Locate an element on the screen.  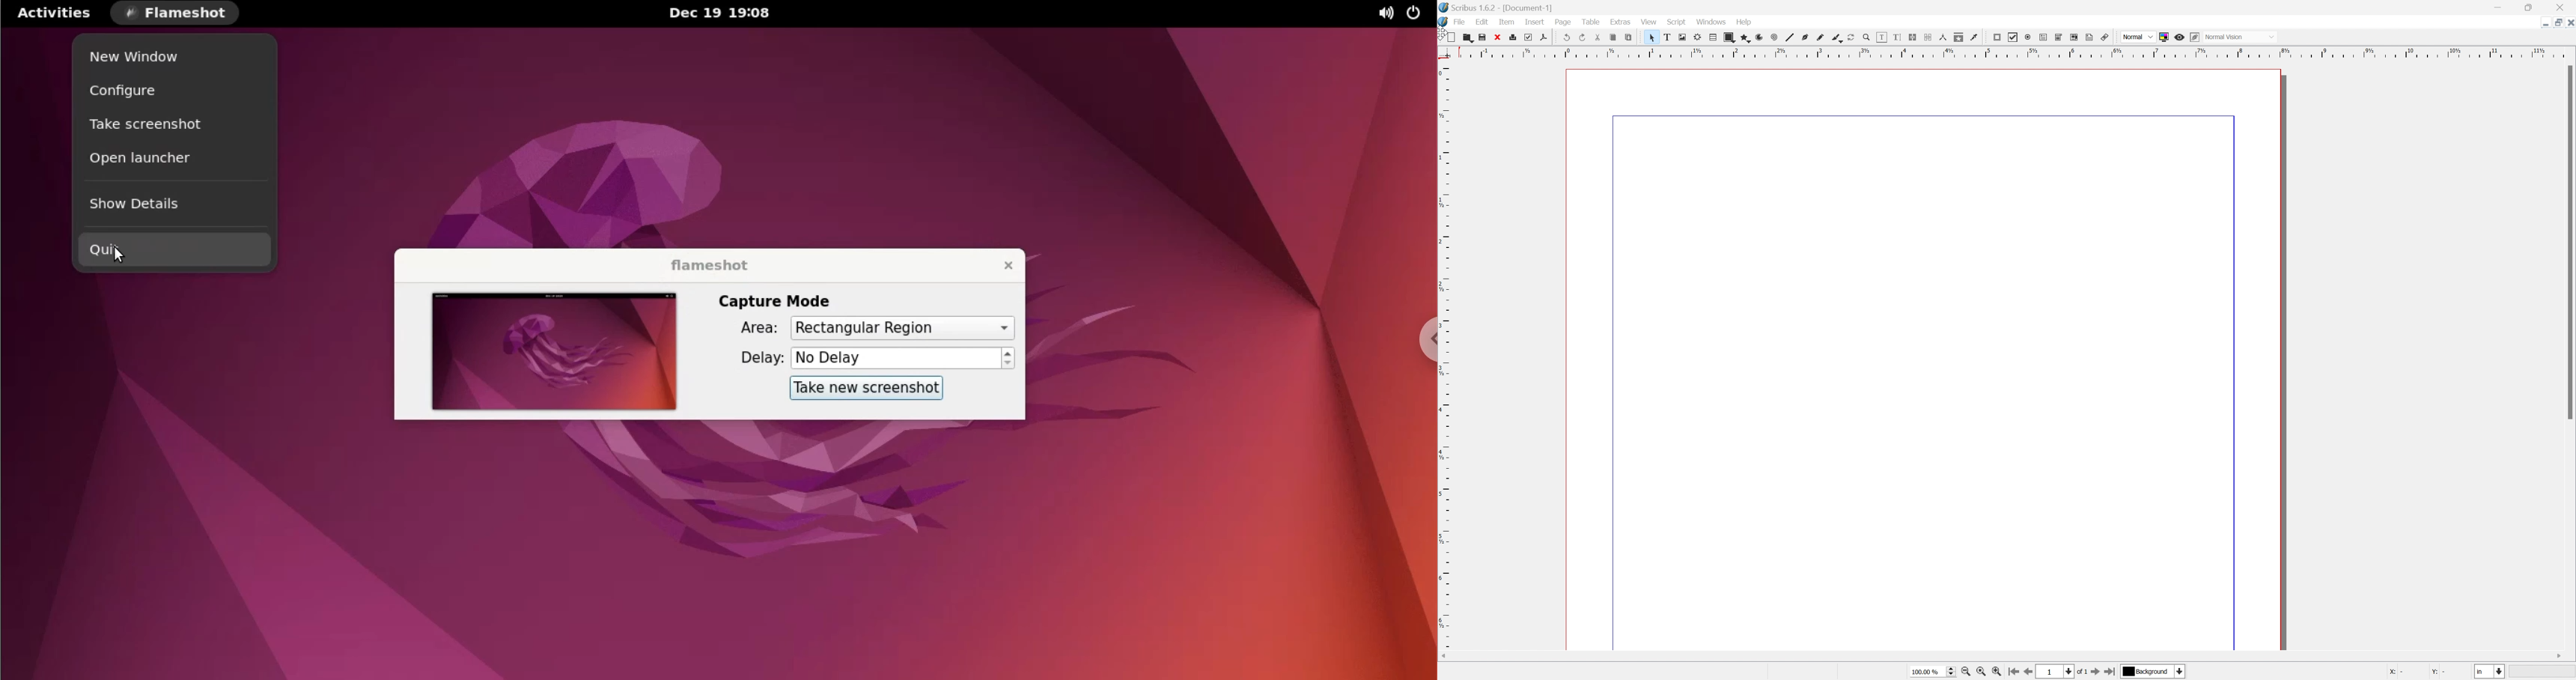
text annotation is located at coordinates (2089, 38).